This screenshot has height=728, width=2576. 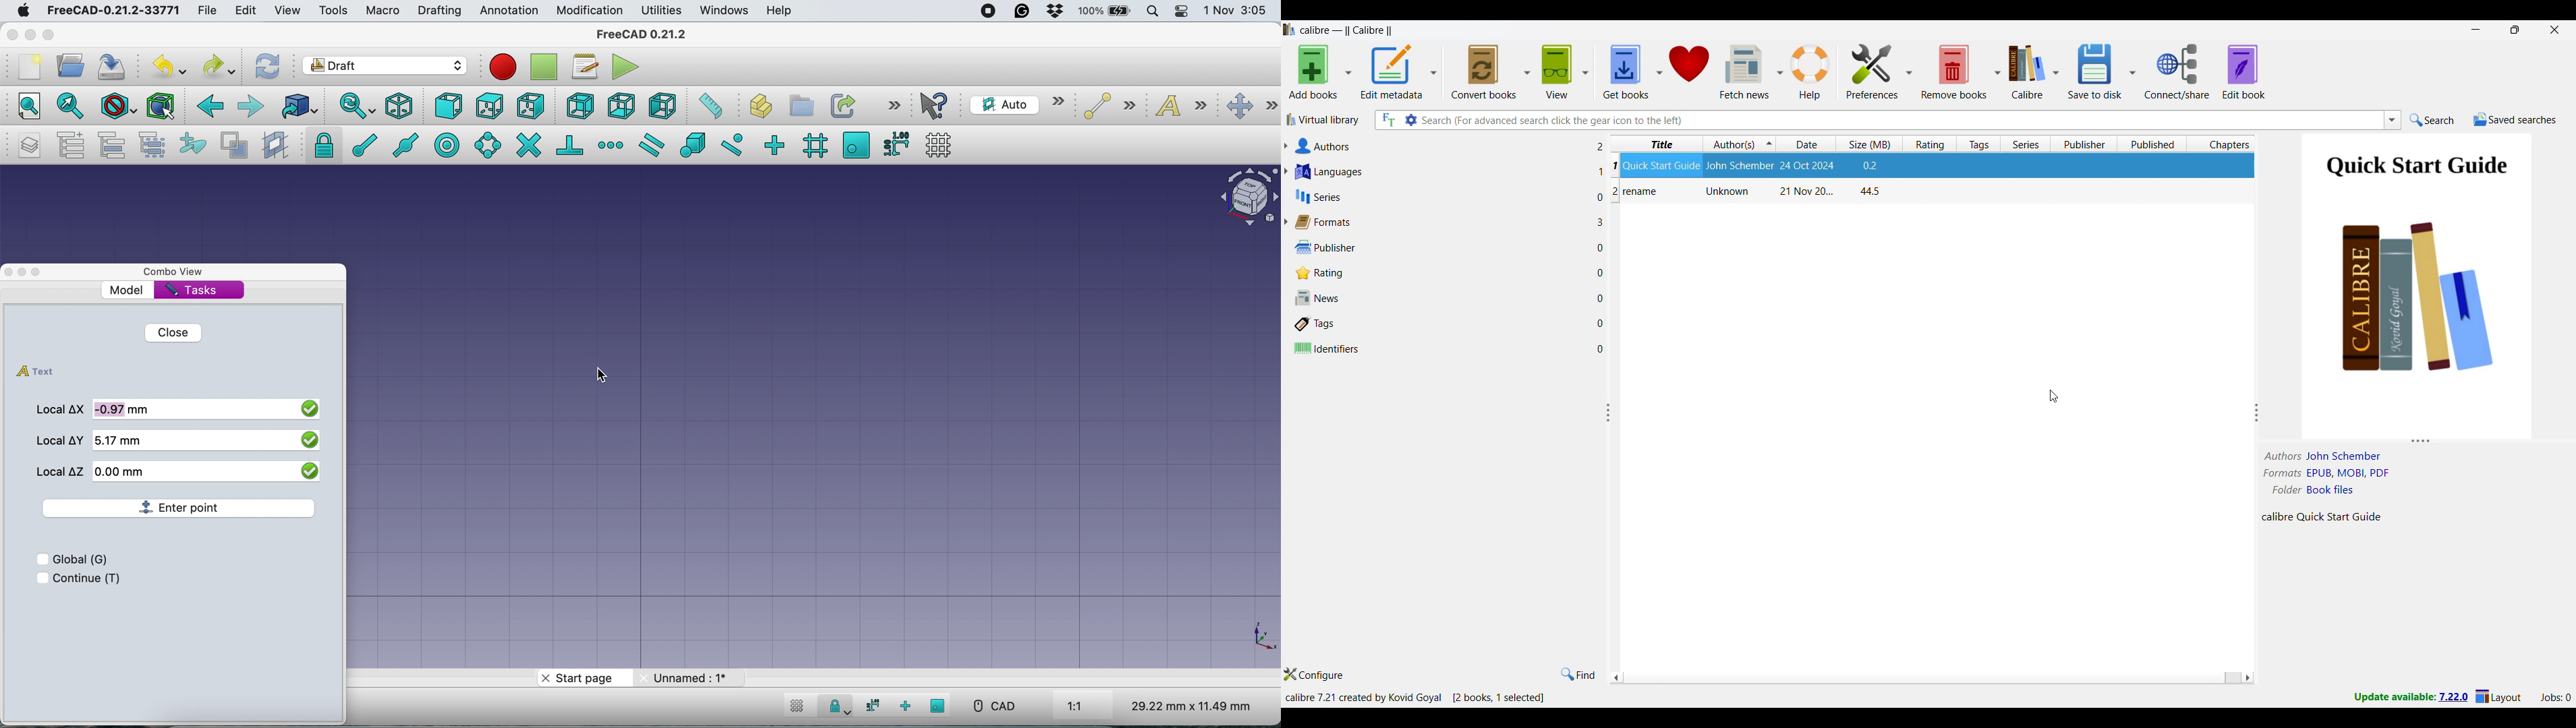 What do you see at coordinates (193, 291) in the screenshot?
I see `tasks` at bounding box center [193, 291].